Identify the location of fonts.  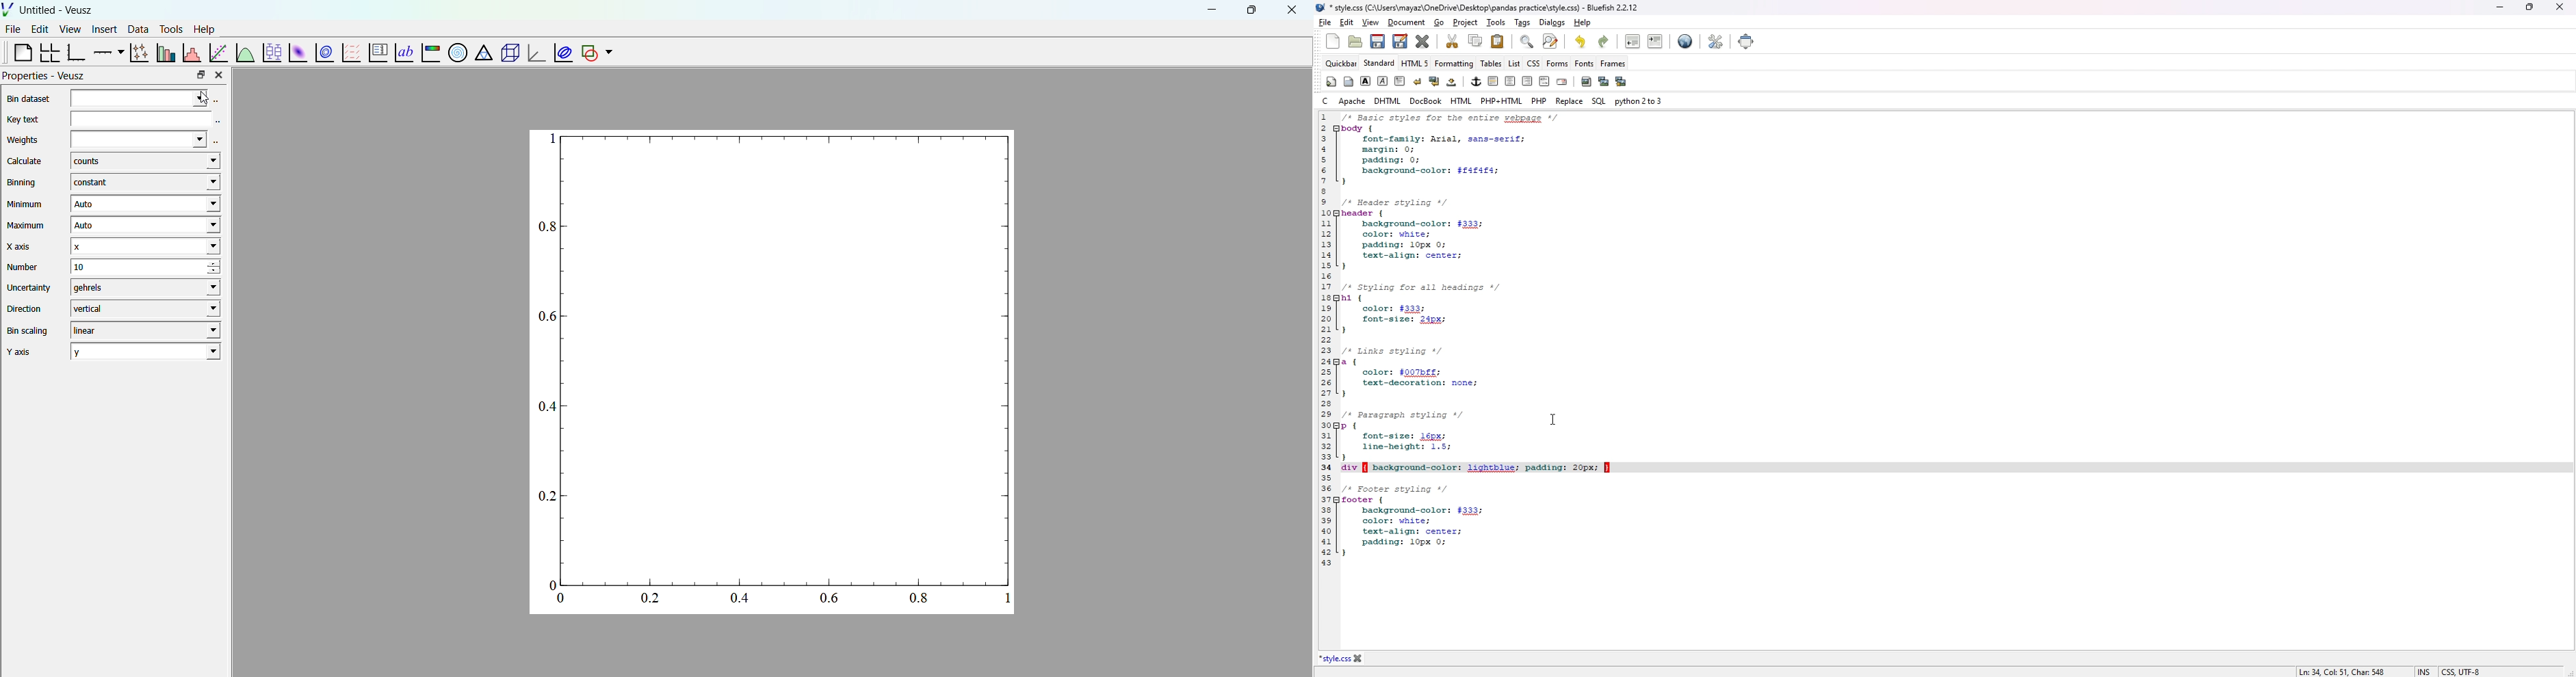
(1585, 63).